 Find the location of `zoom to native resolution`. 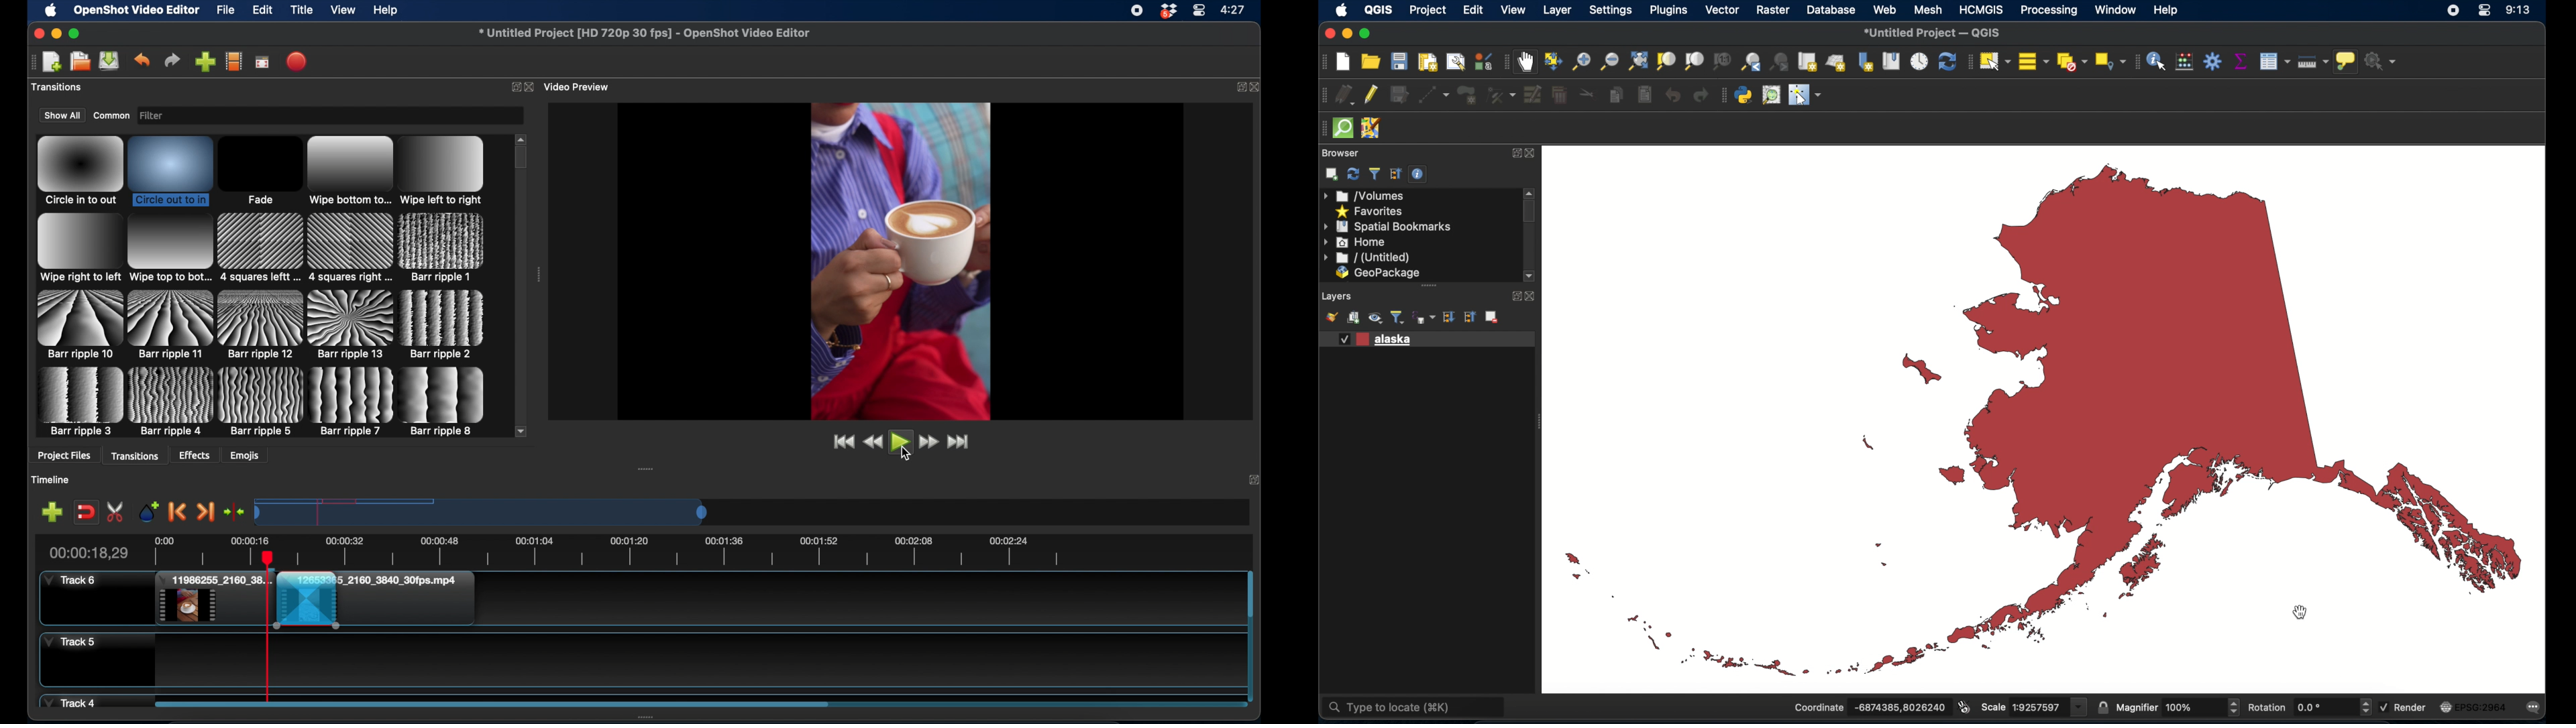

zoom to native resolution is located at coordinates (1721, 61).